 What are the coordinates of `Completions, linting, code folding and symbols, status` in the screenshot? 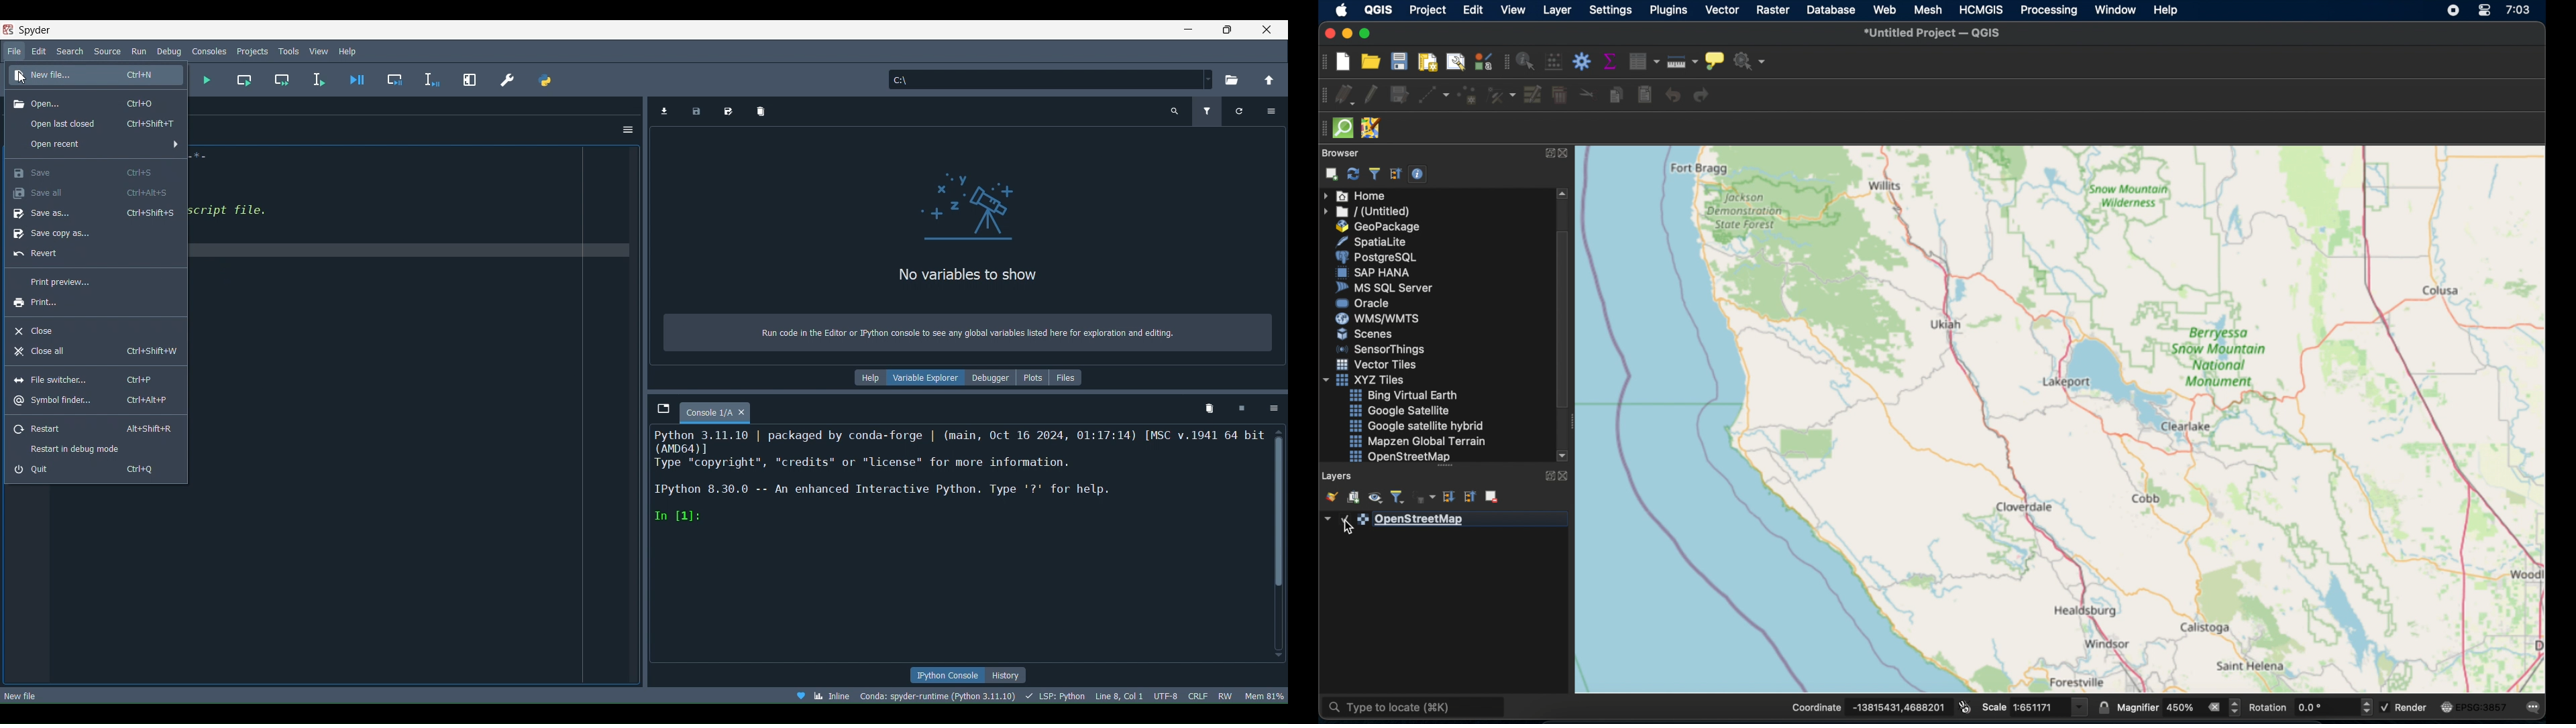 It's located at (1057, 695).